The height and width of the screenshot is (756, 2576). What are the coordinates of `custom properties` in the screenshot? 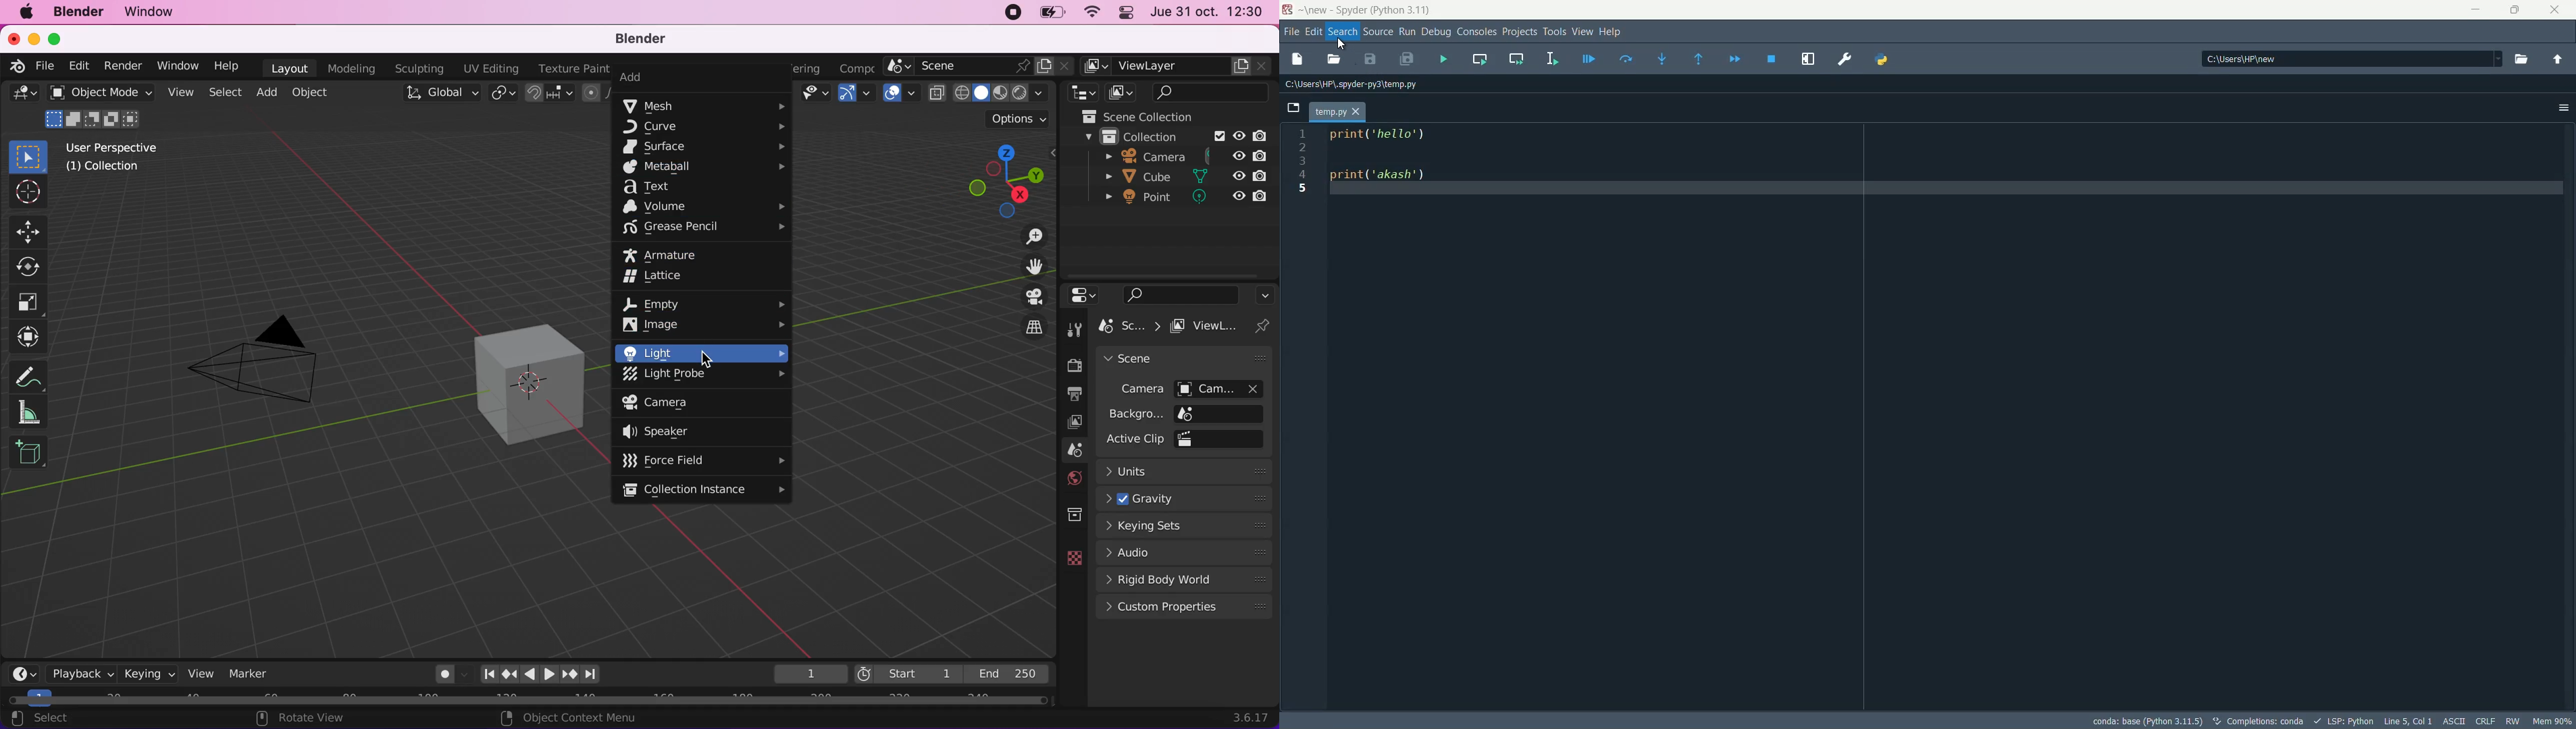 It's located at (1185, 608).